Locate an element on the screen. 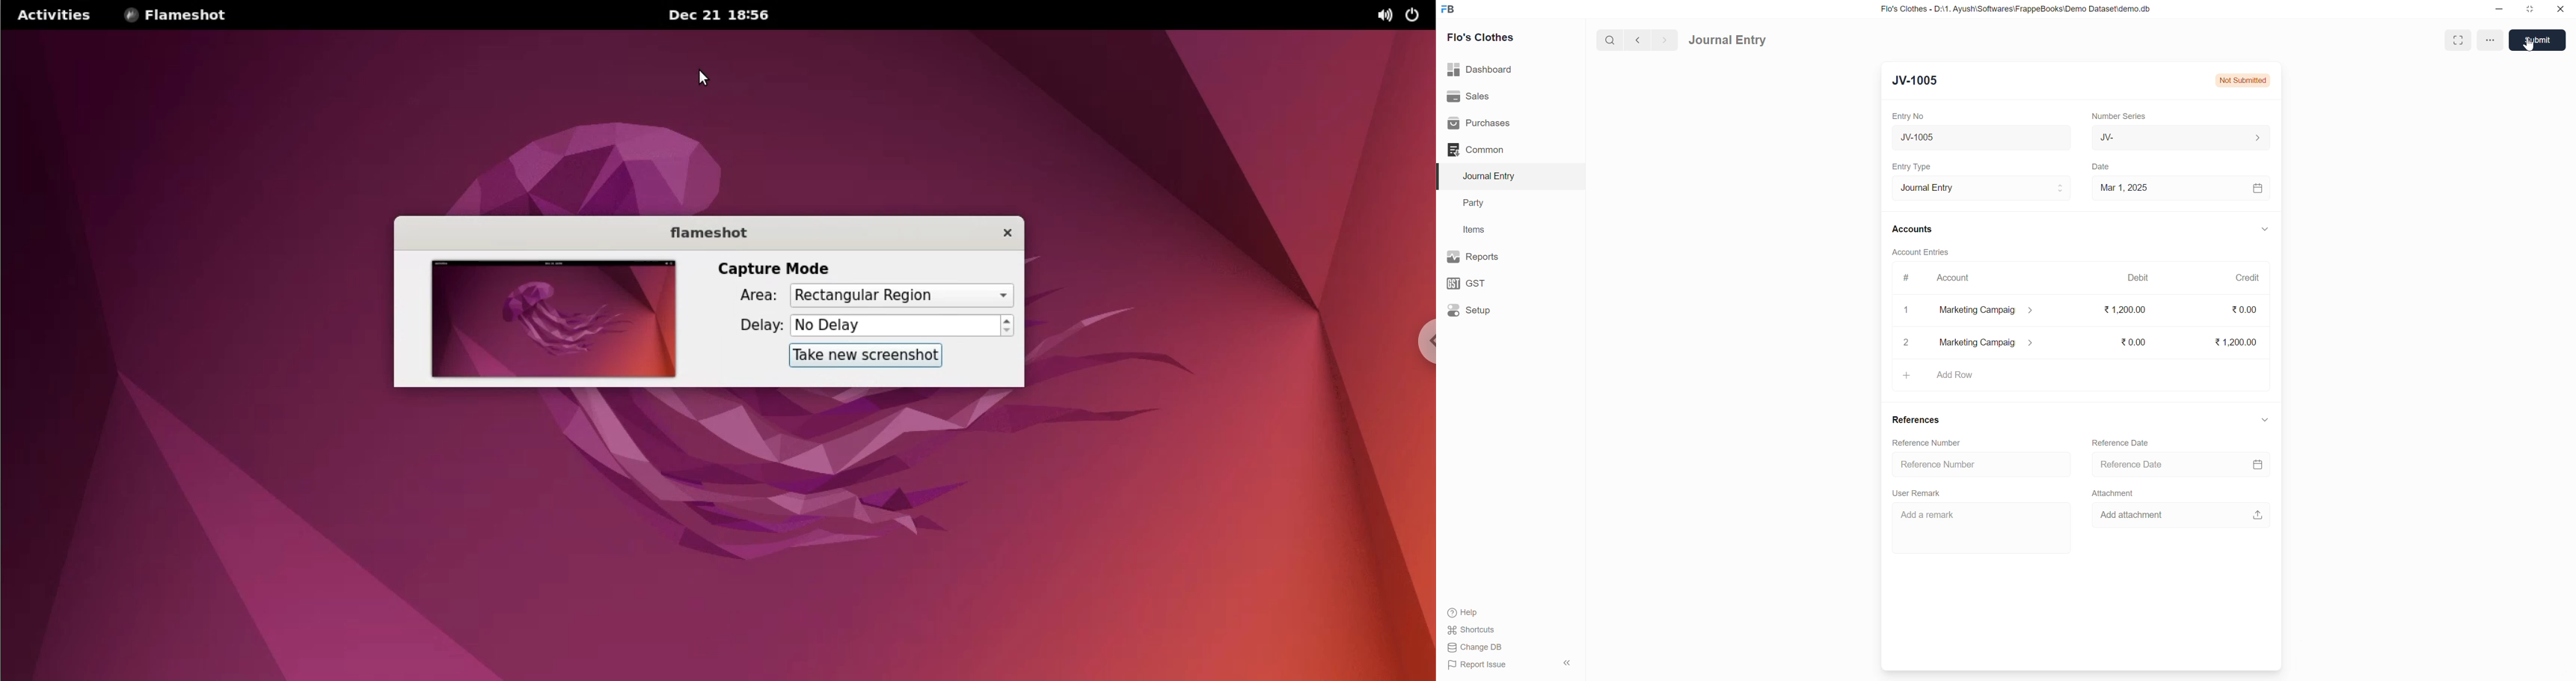  take new screenshot is located at coordinates (859, 355).